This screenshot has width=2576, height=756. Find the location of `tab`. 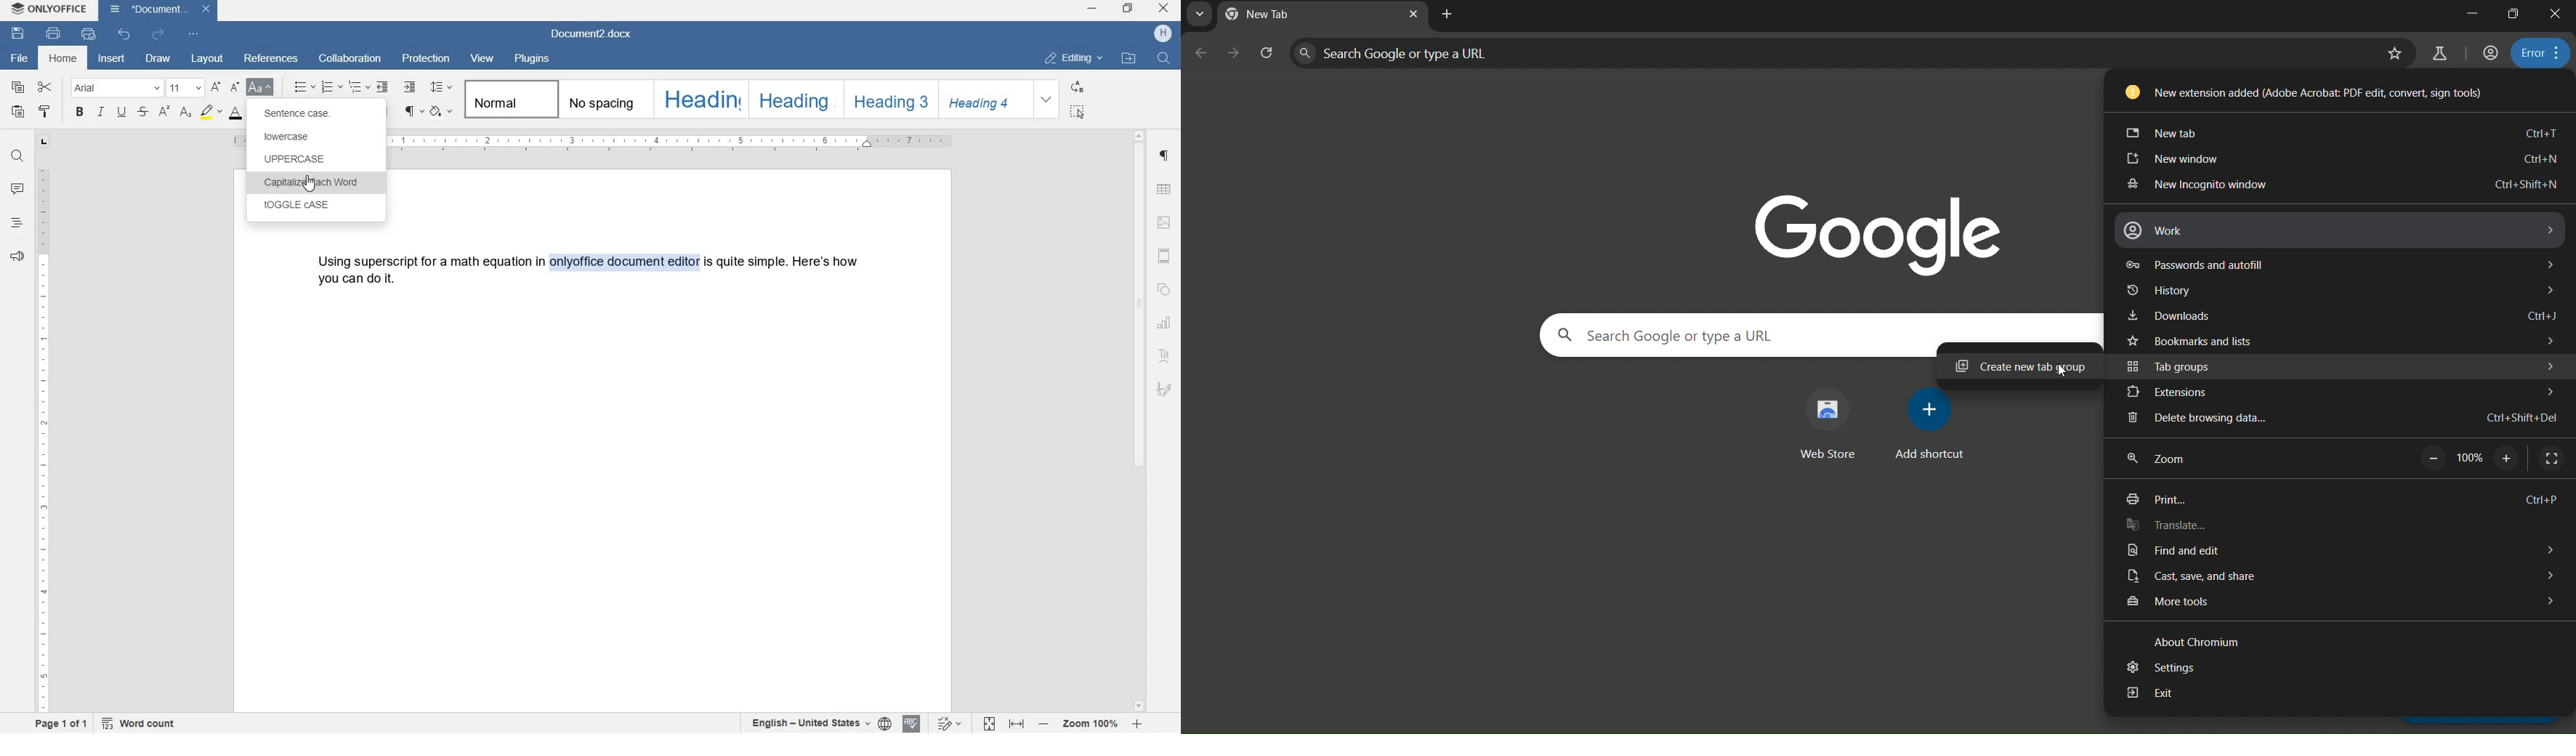

tab is located at coordinates (44, 143).